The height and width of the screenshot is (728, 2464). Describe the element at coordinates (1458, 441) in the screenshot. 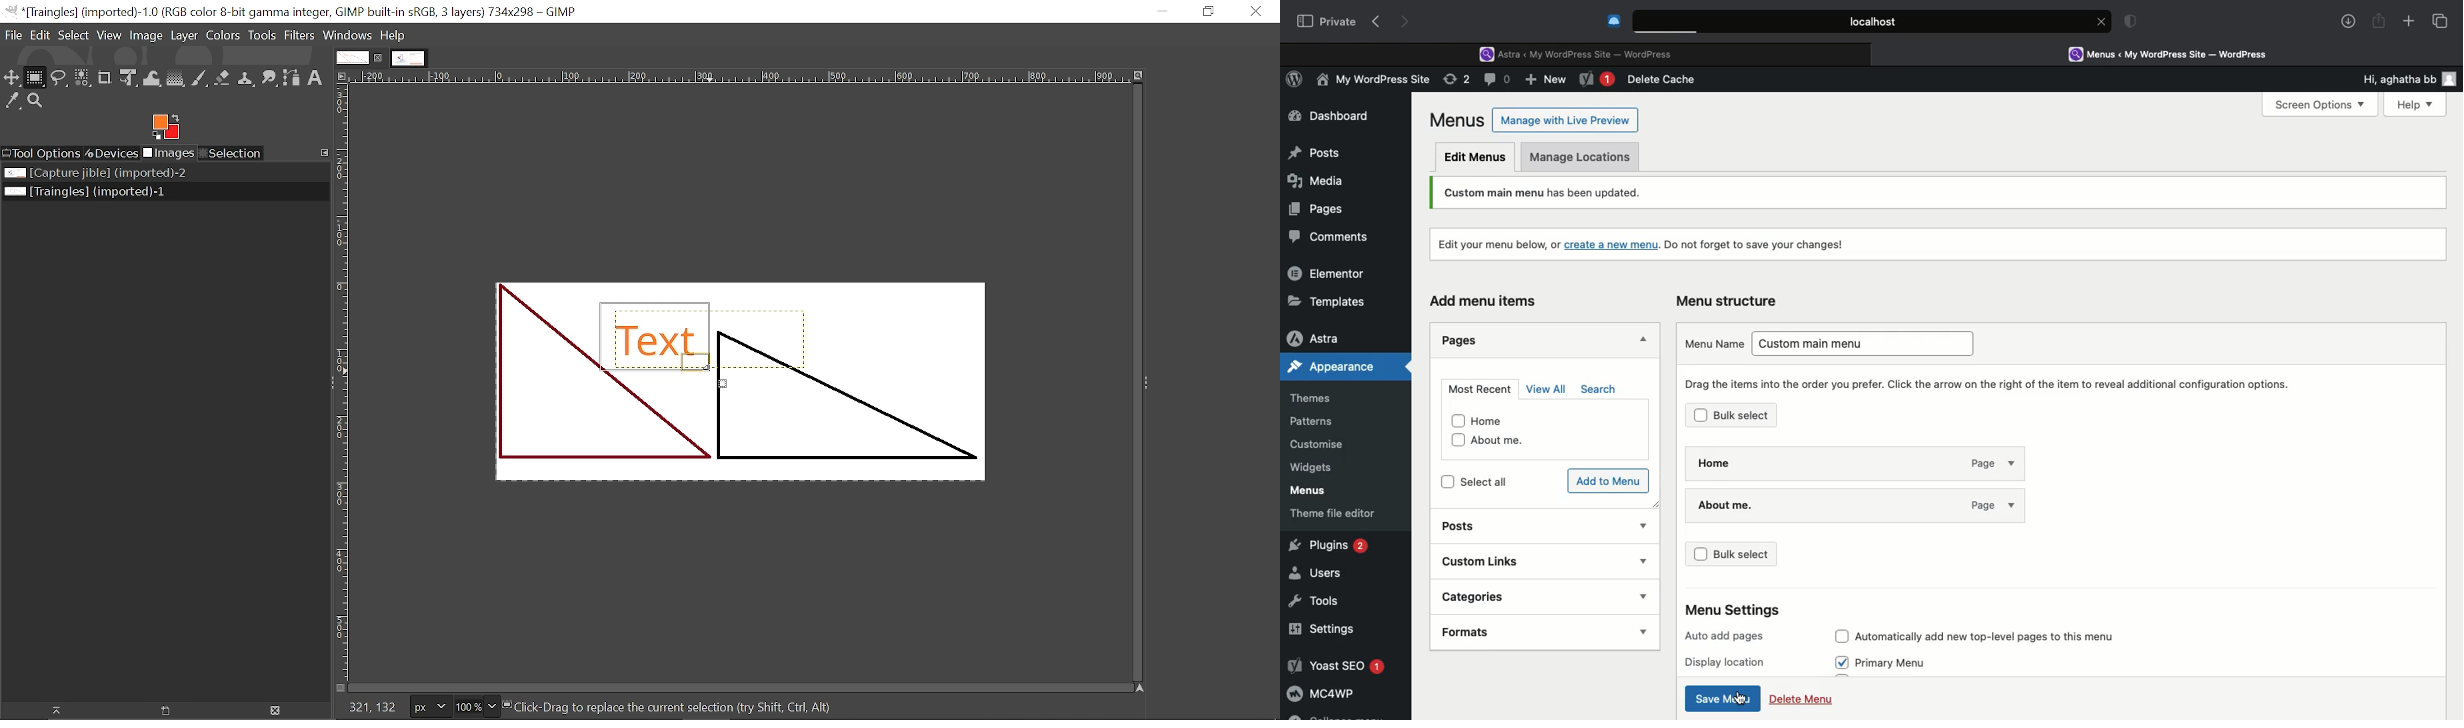

I see `checkbox` at that location.